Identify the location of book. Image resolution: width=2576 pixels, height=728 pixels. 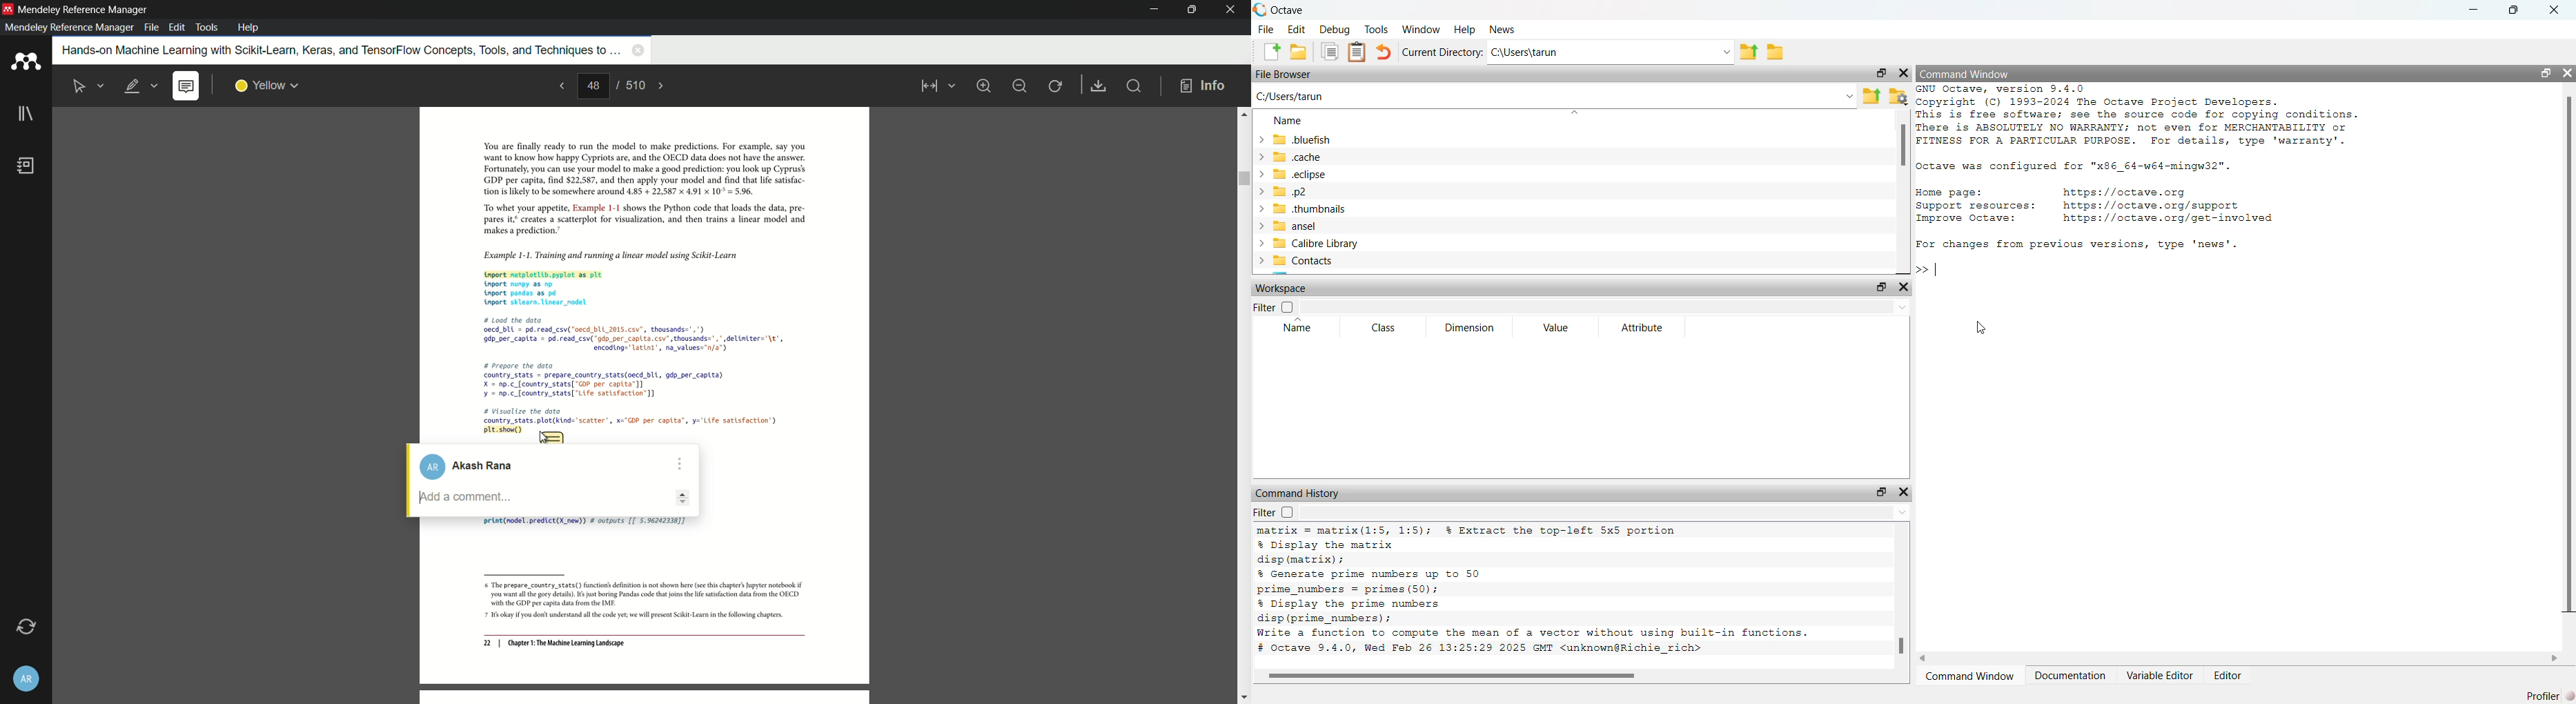
(27, 166).